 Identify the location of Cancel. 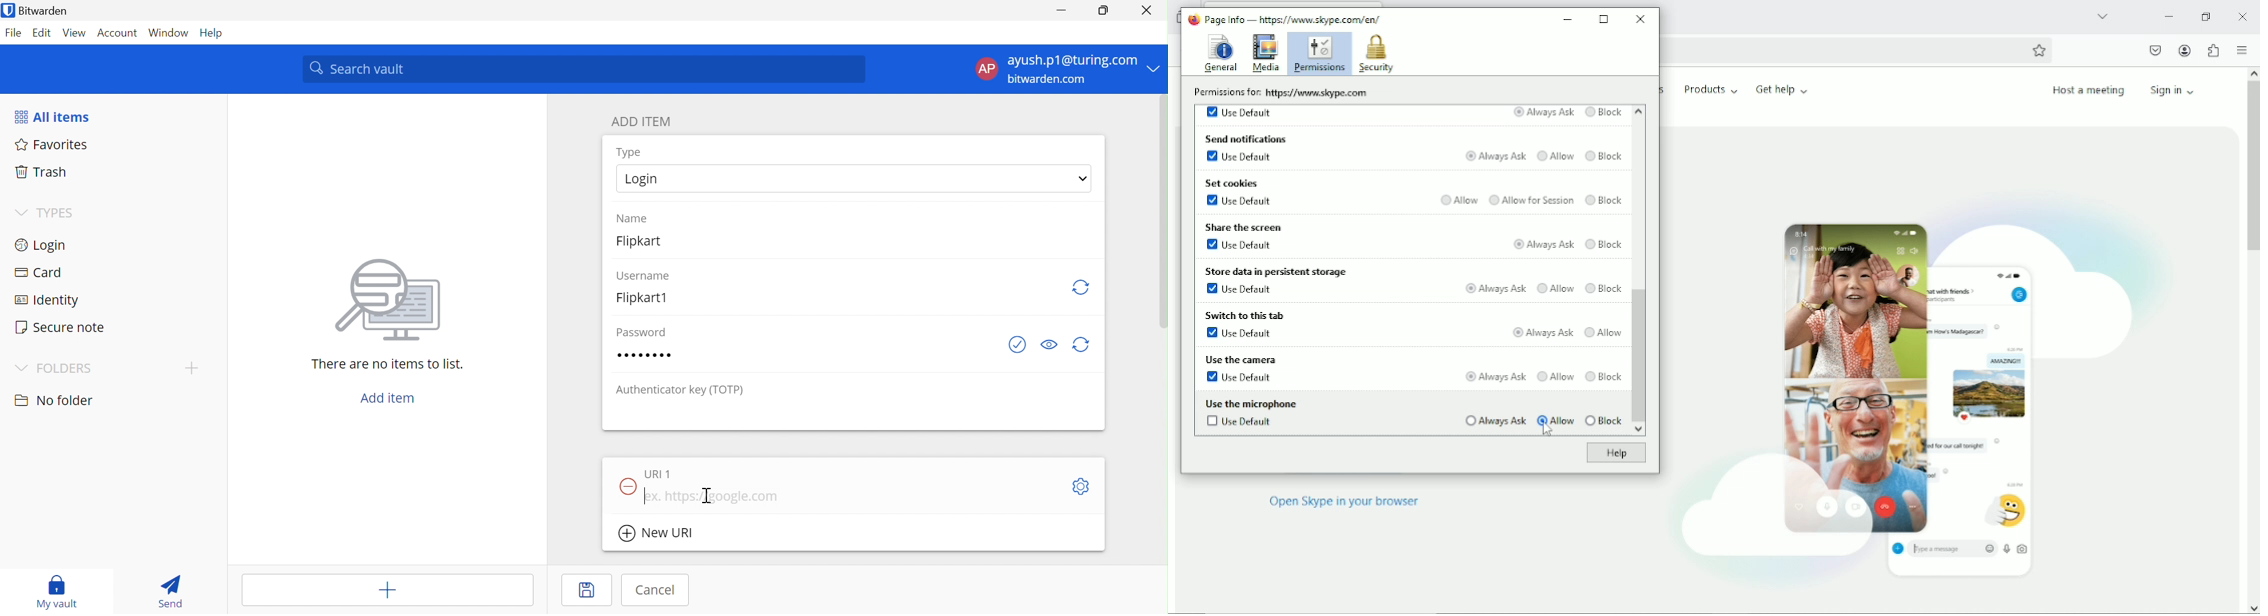
(656, 589).